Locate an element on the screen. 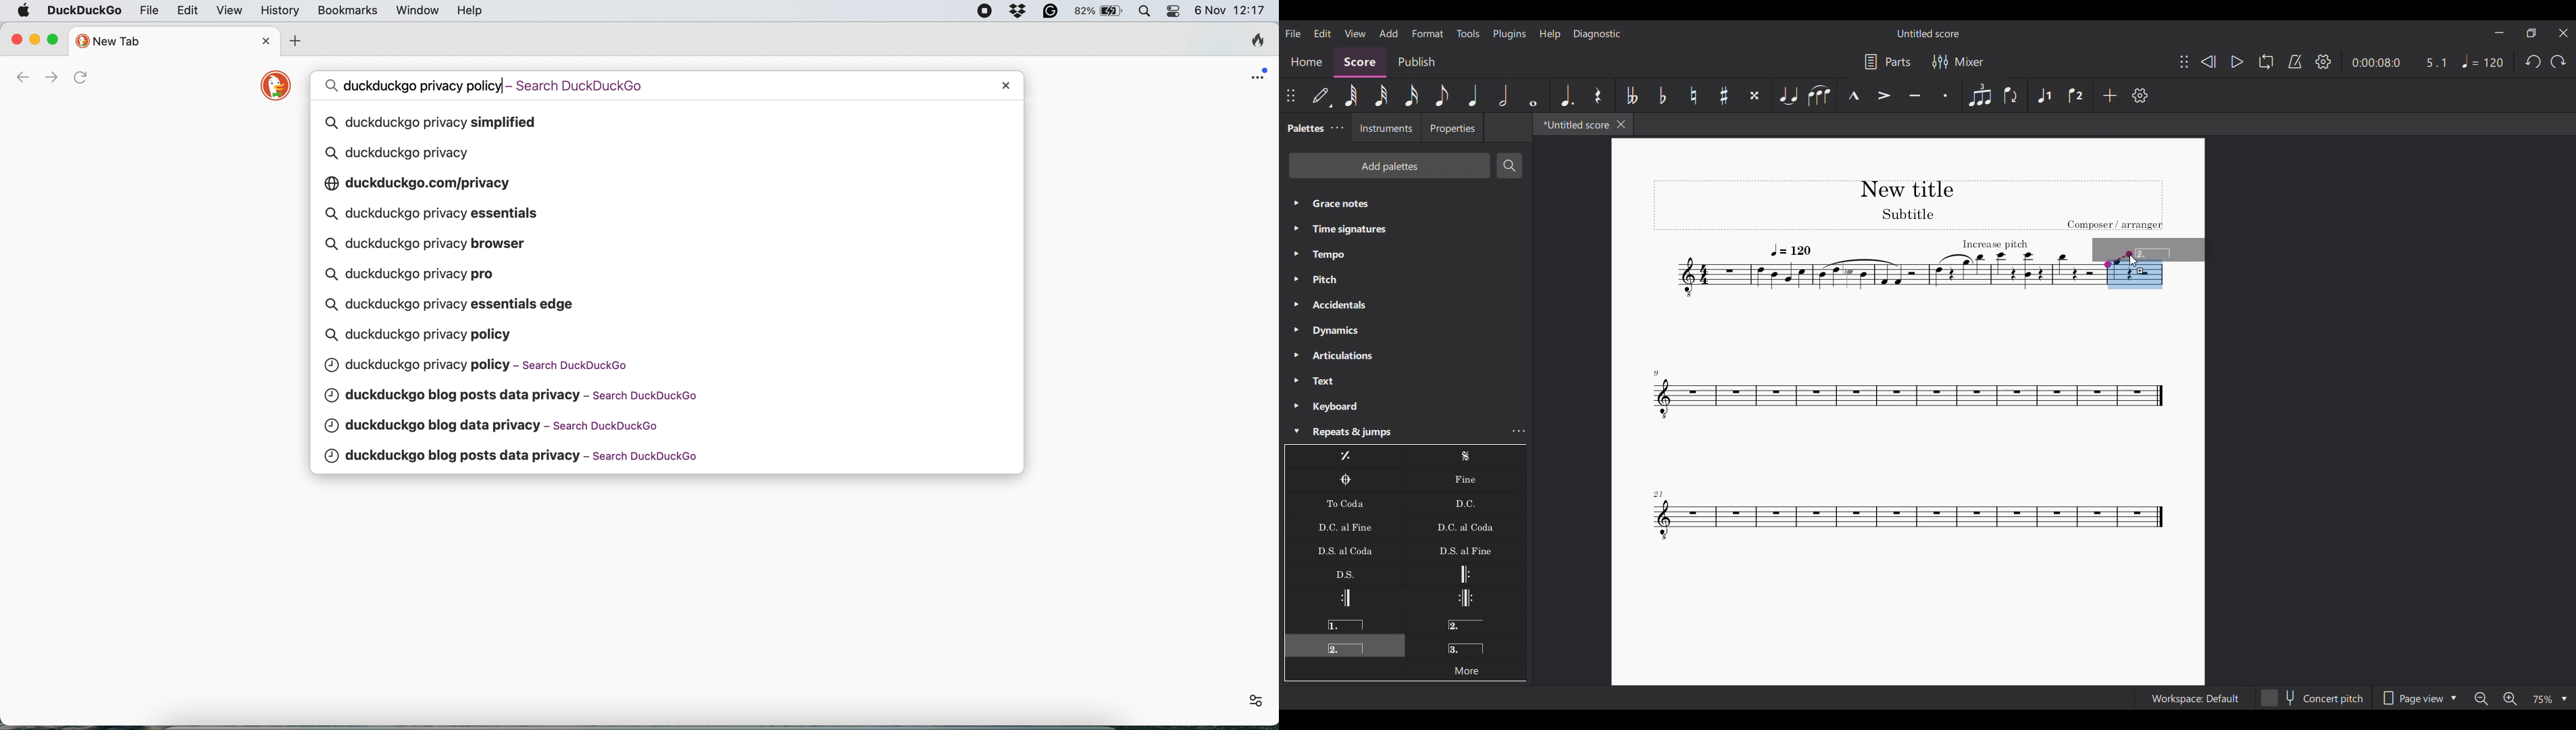 The height and width of the screenshot is (756, 2576). Default is located at coordinates (1323, 95).